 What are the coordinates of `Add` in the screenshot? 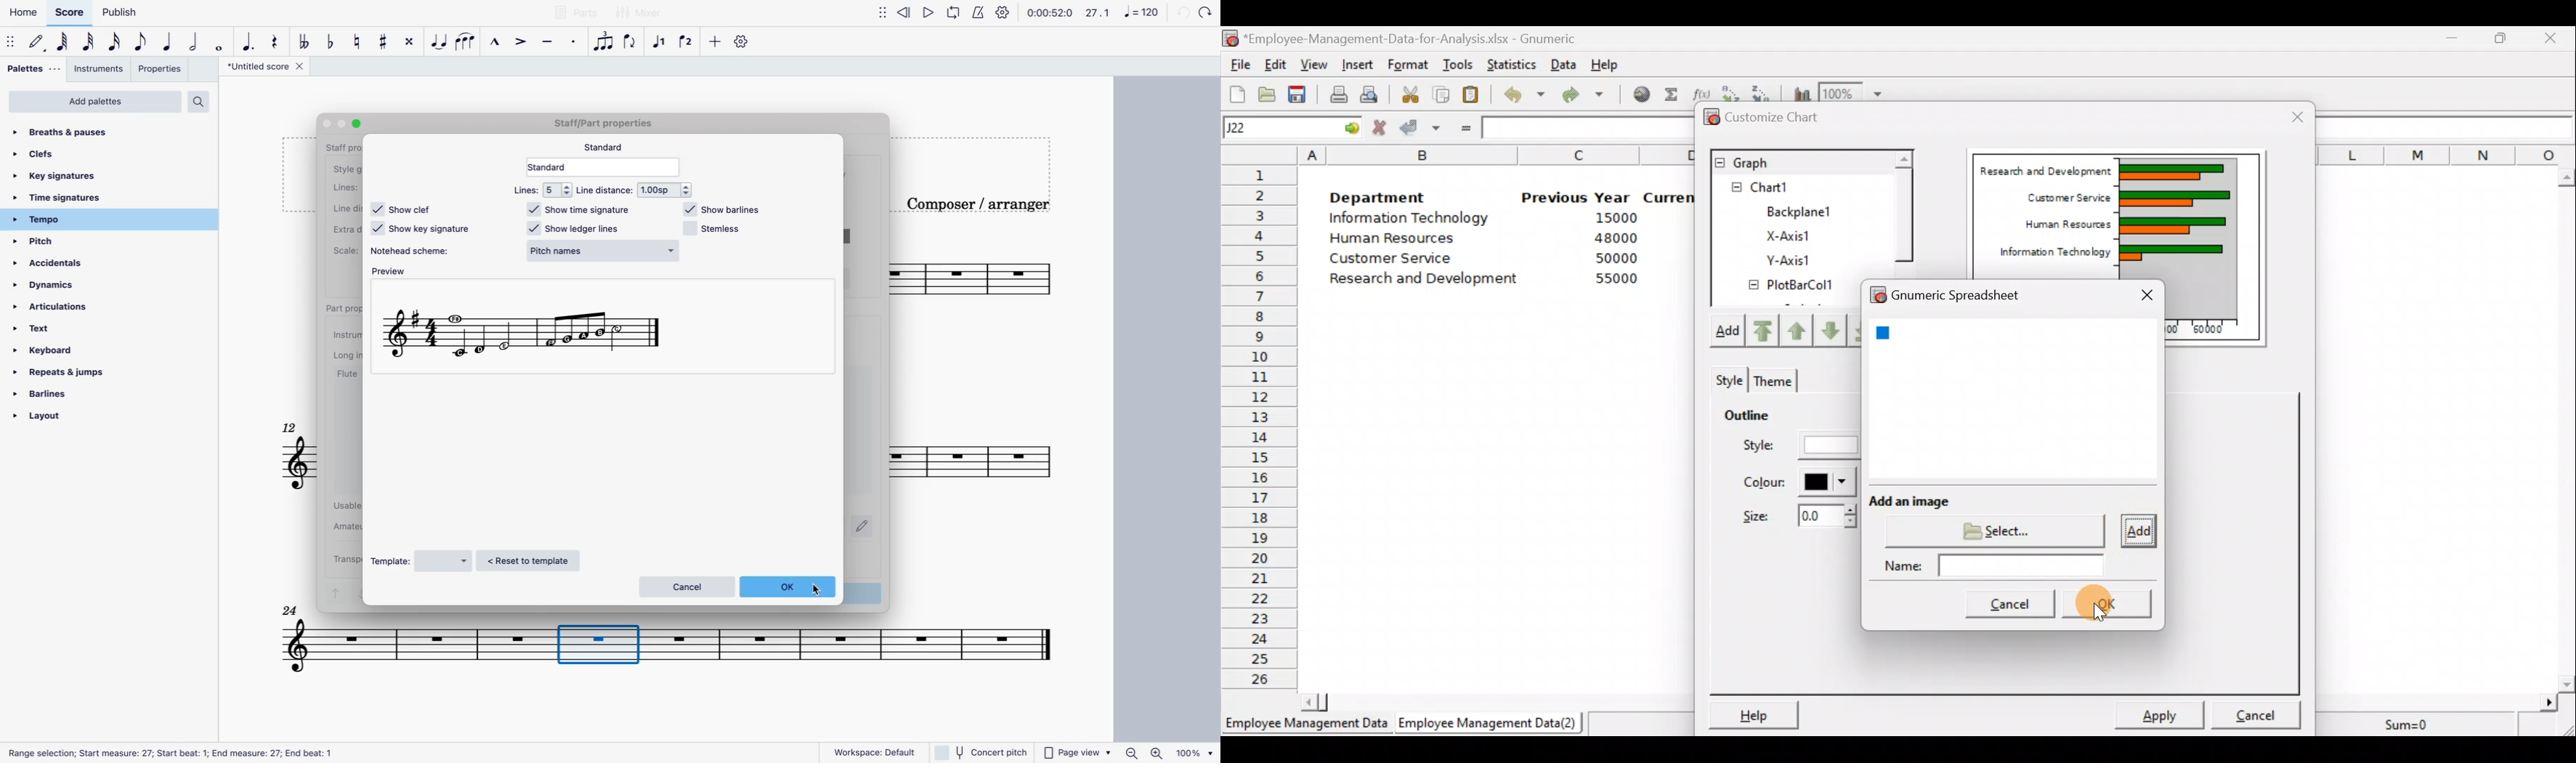 It's located at (1732, 332).